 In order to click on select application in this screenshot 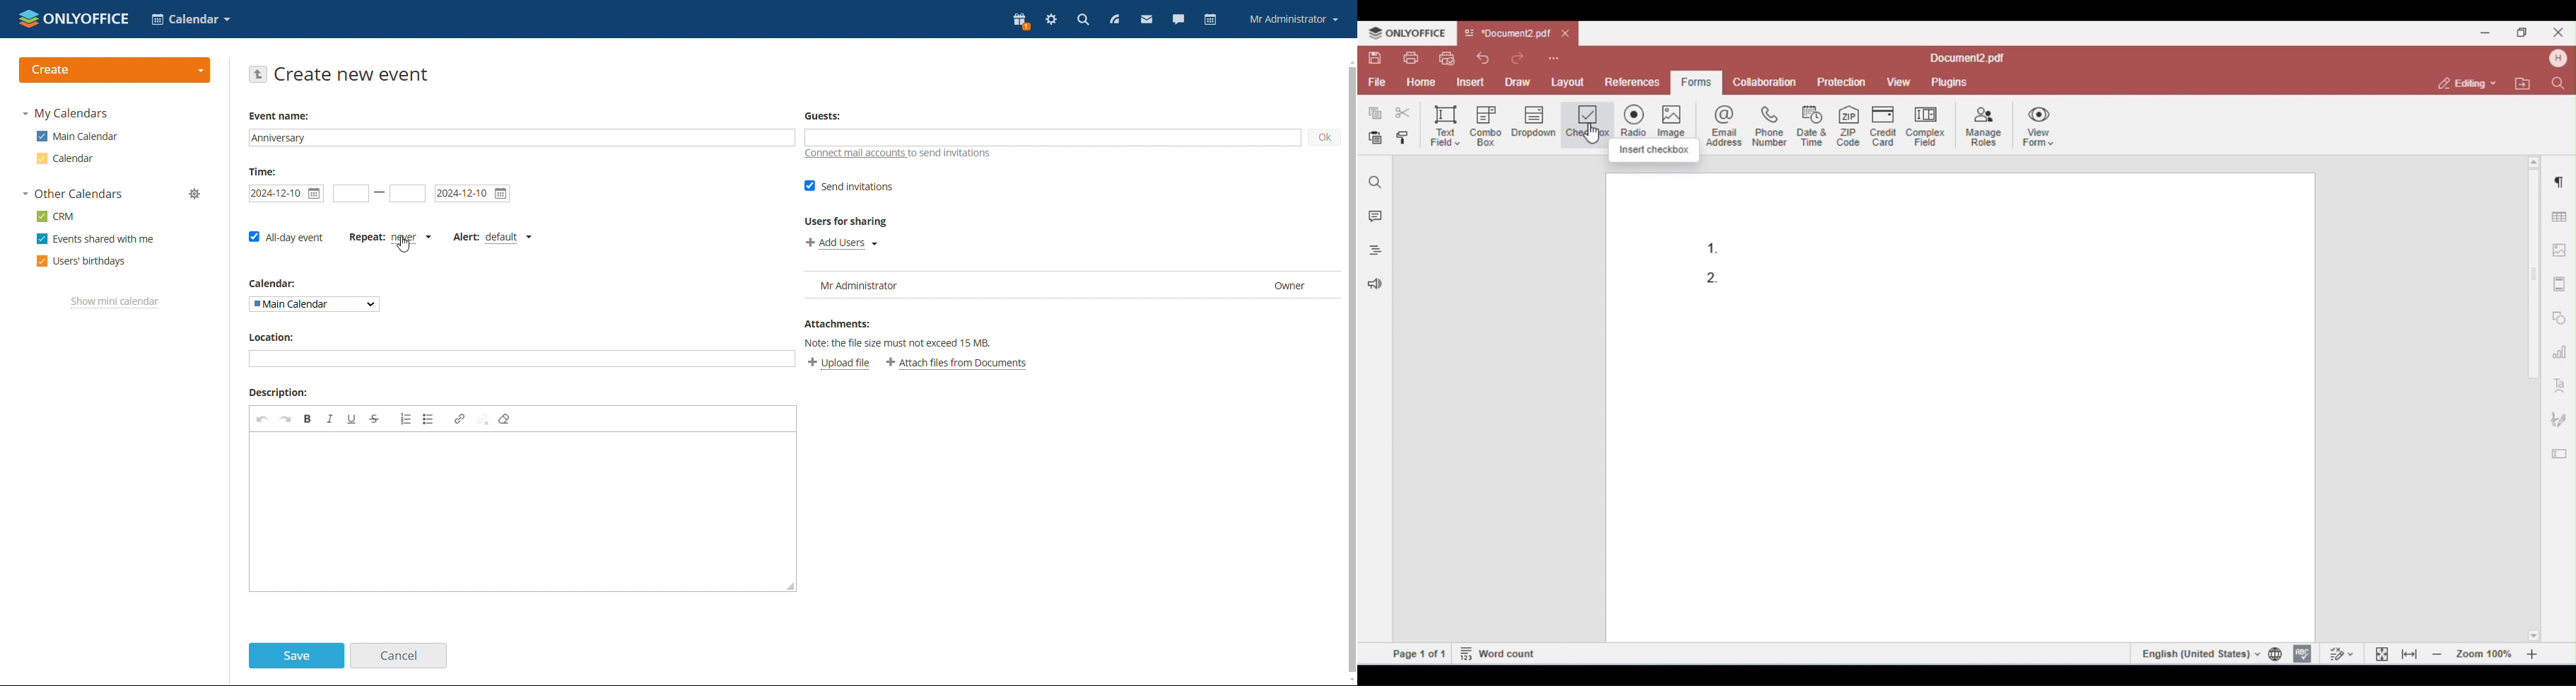, I will do `click(192, 19)`.